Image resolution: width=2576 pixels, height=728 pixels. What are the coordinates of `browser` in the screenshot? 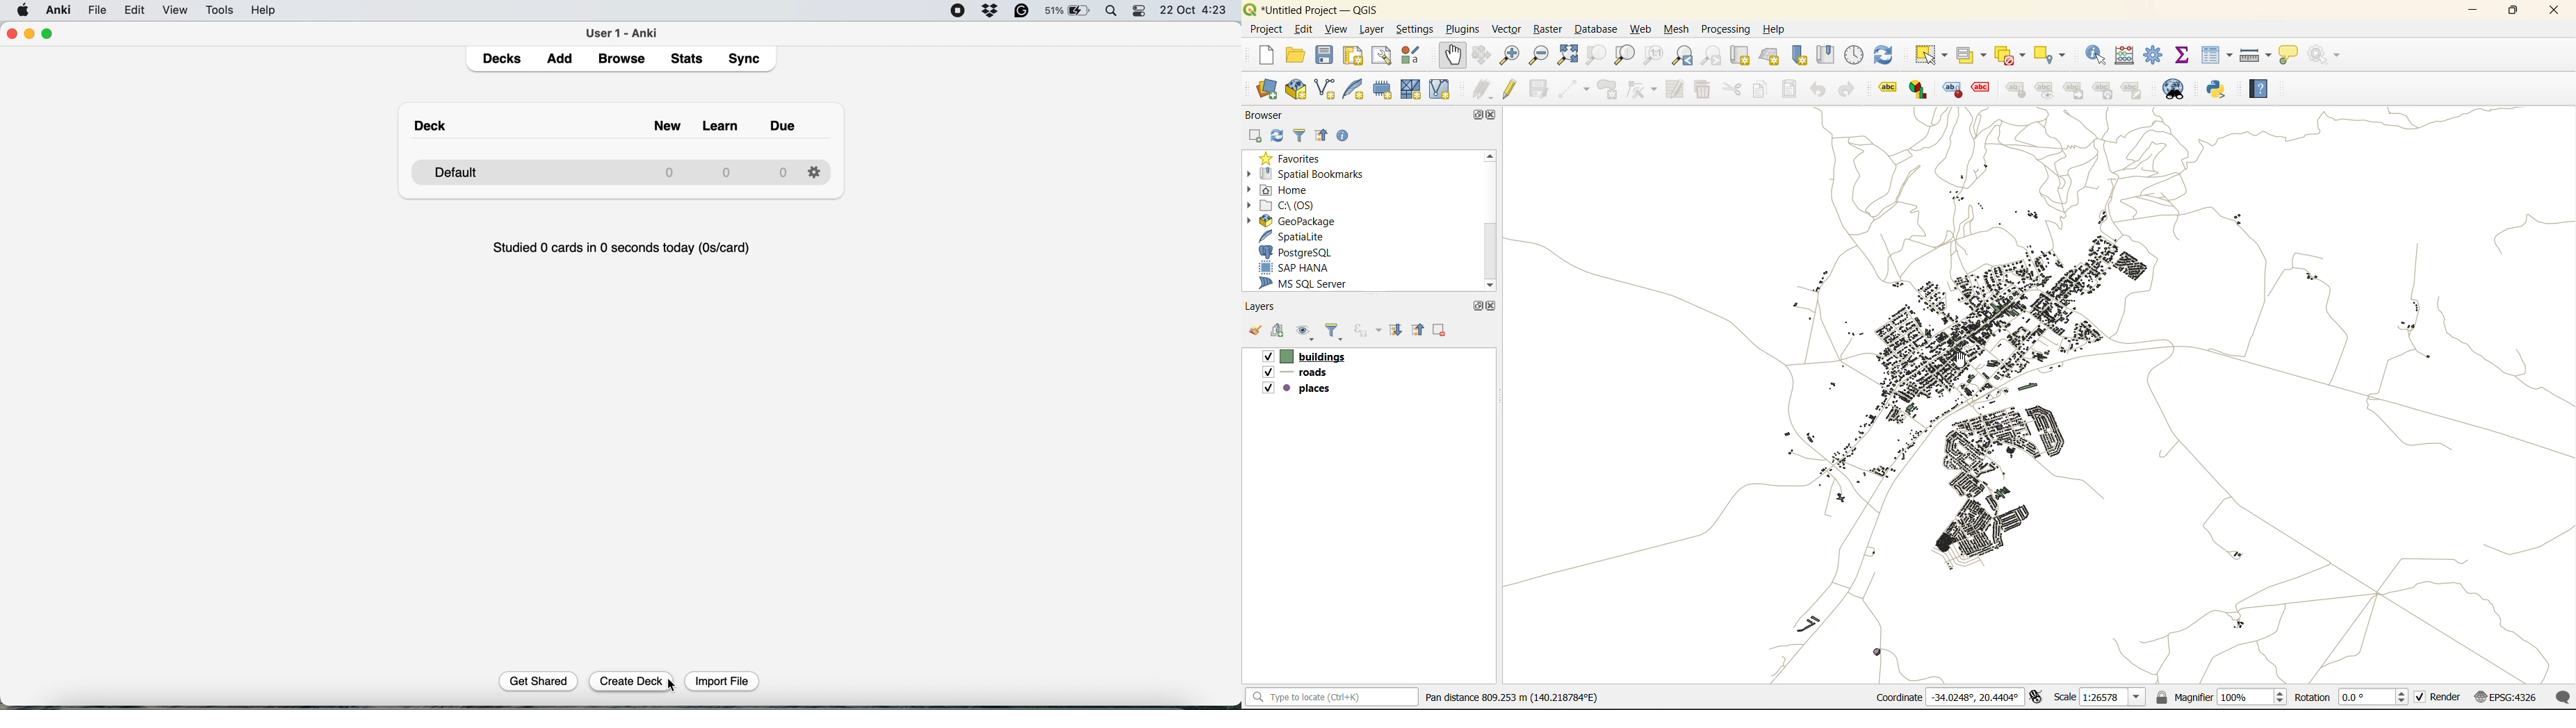 It's located at (1266, 113).